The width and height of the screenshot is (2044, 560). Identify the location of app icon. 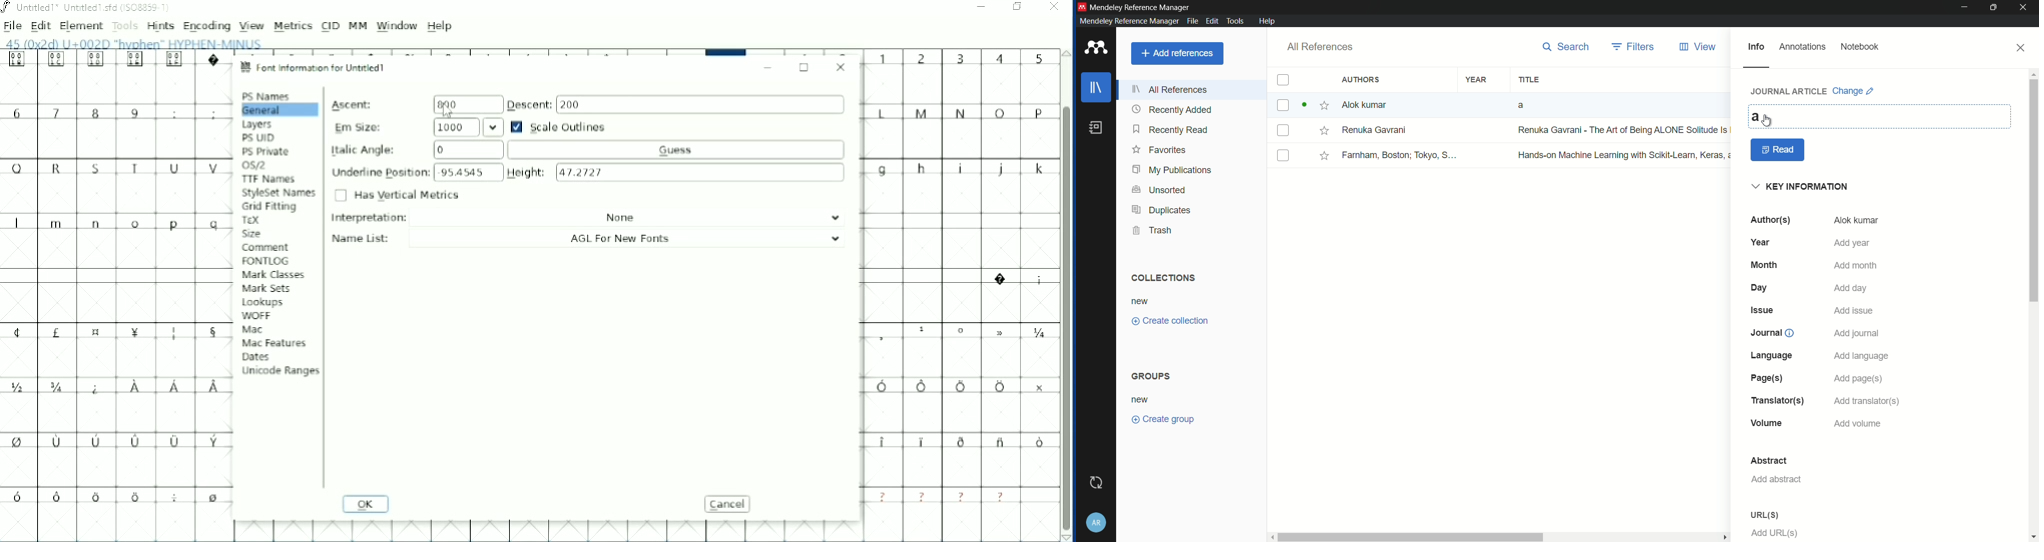
(1096, 48).